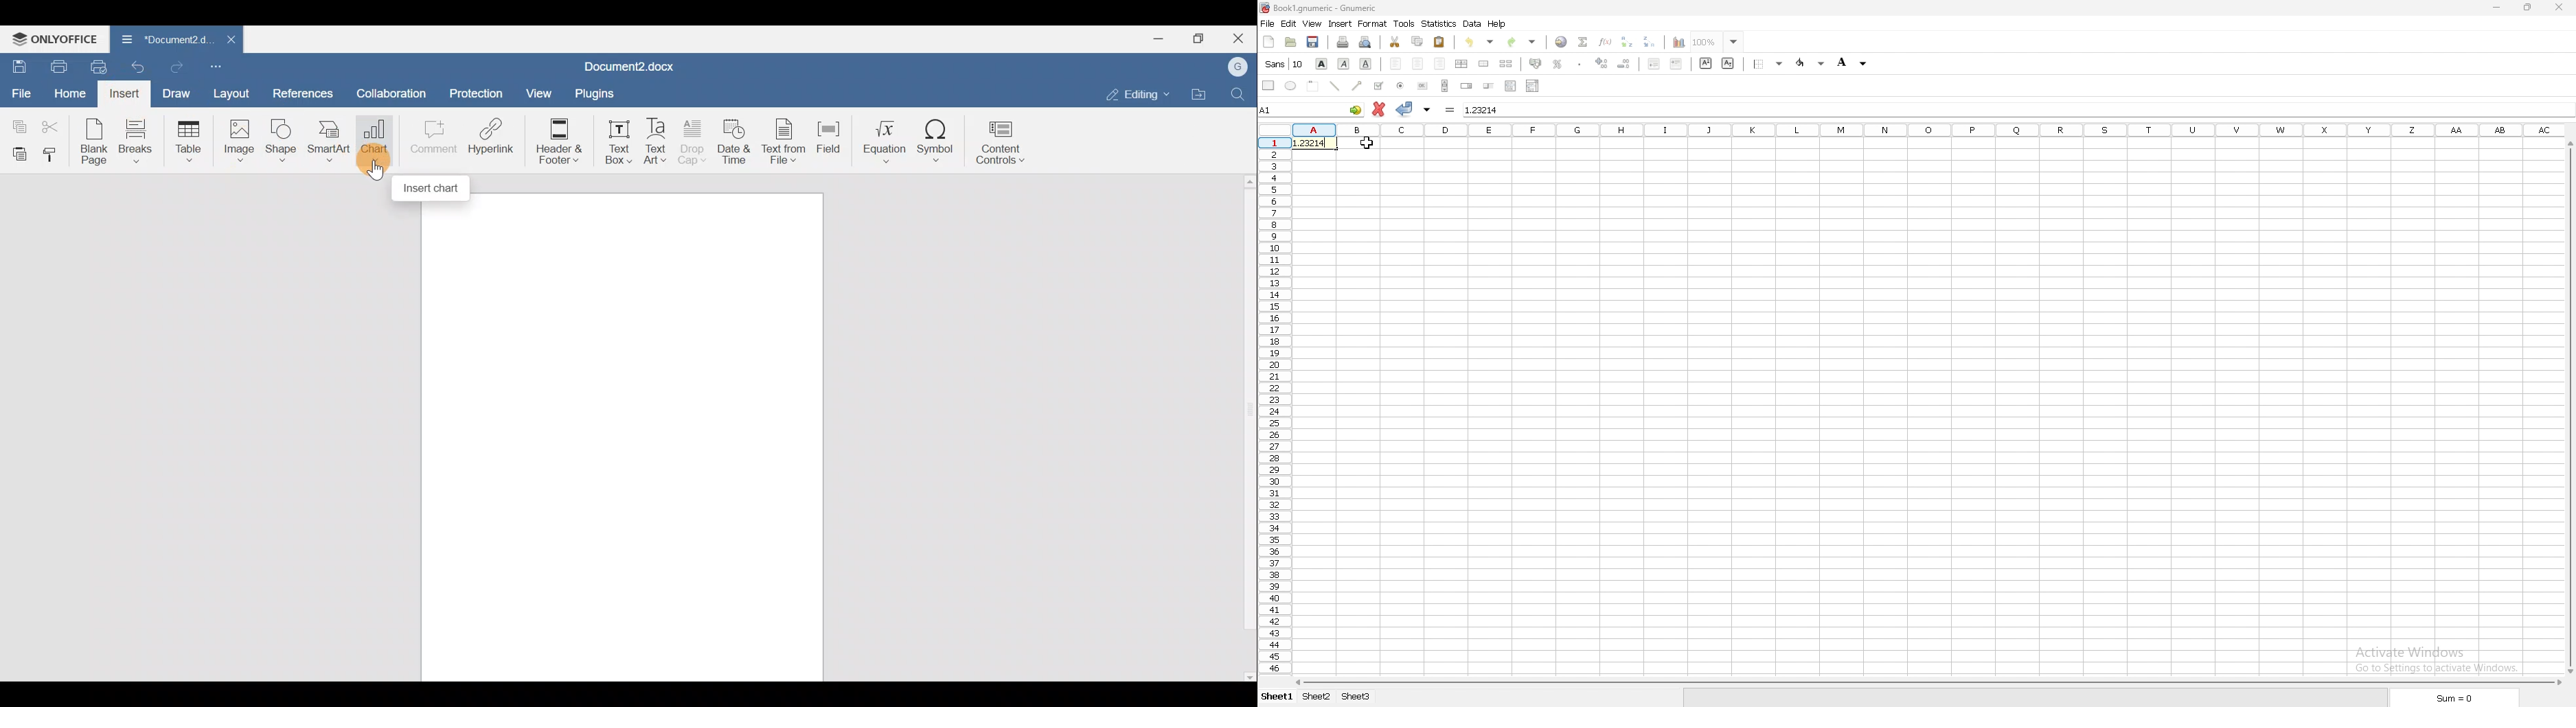  What do you see at coordinates (103, 64) in the screenshot?
I see `Quick print` at bounding box center [103, 64].